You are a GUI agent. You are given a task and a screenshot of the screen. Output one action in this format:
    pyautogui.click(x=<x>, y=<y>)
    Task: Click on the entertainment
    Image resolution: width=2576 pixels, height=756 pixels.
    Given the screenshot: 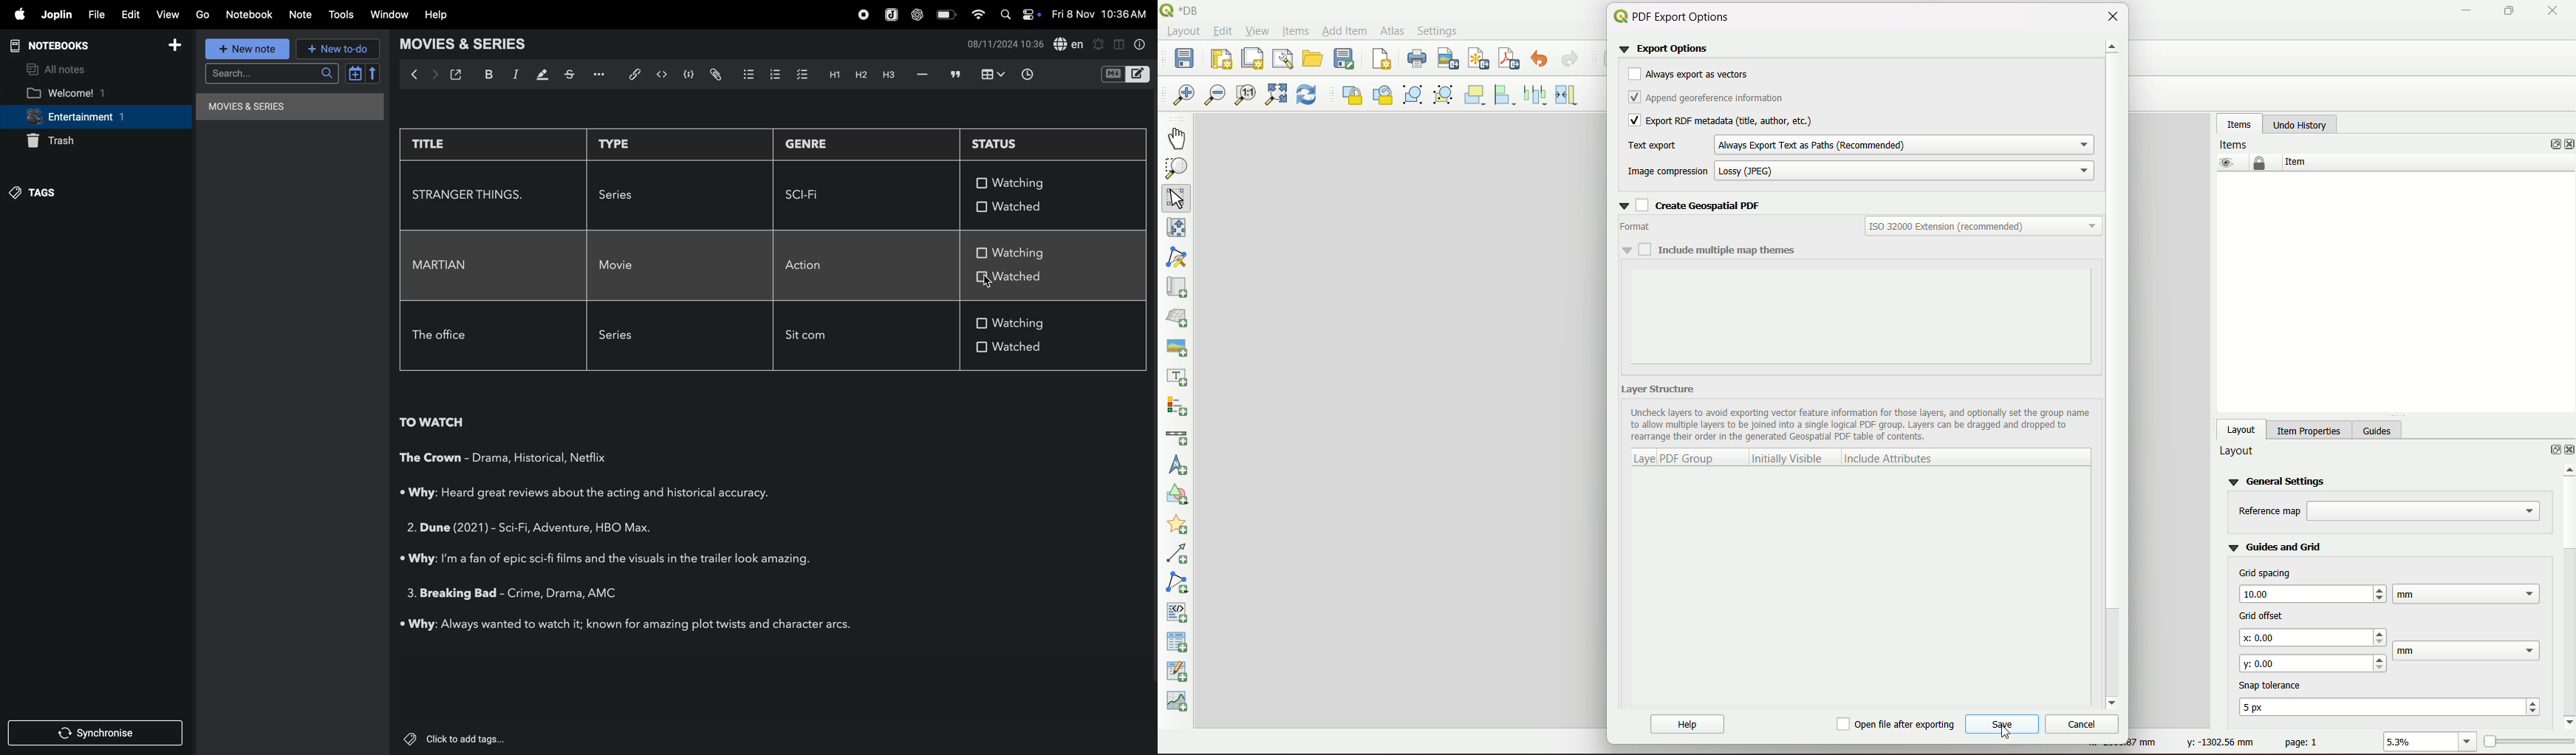 What is the action you would take?
    pyautogui.click(x=93, y=118)
    